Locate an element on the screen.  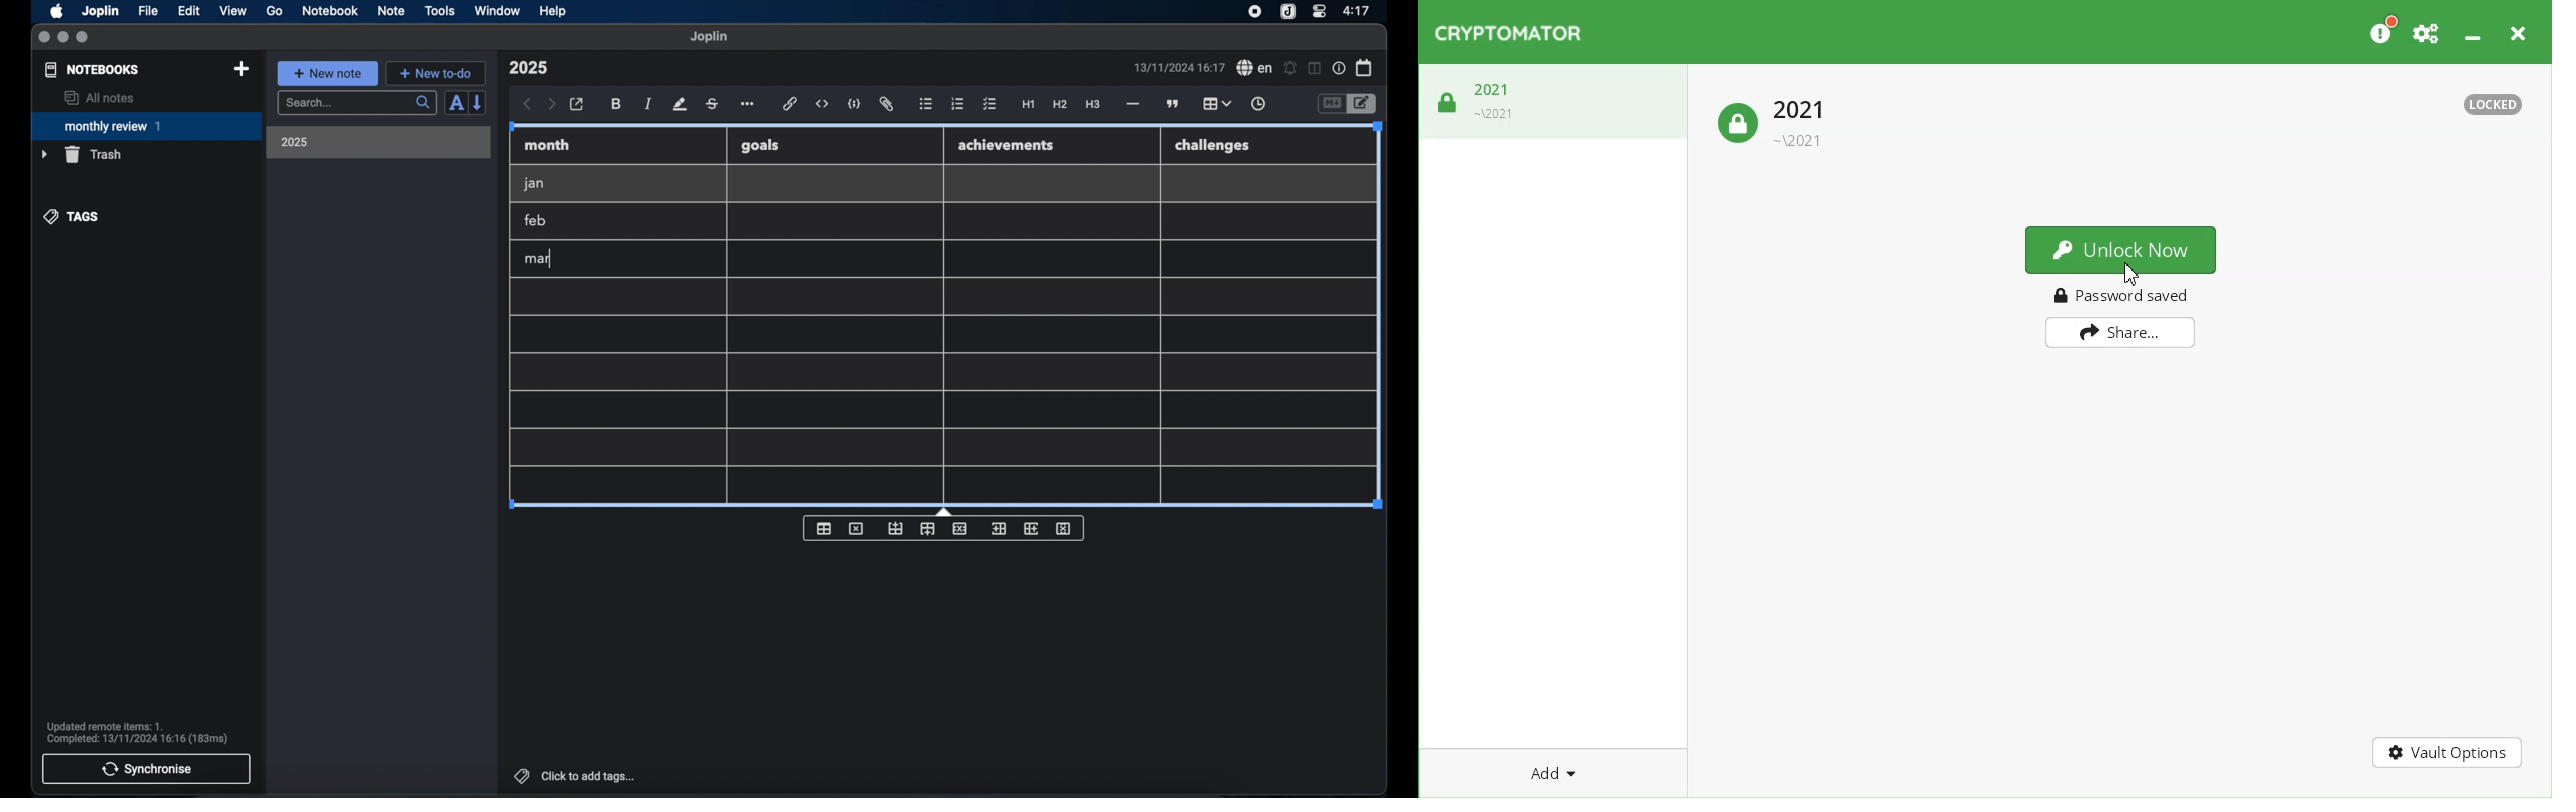
edit is located at coordinates (190, 11).